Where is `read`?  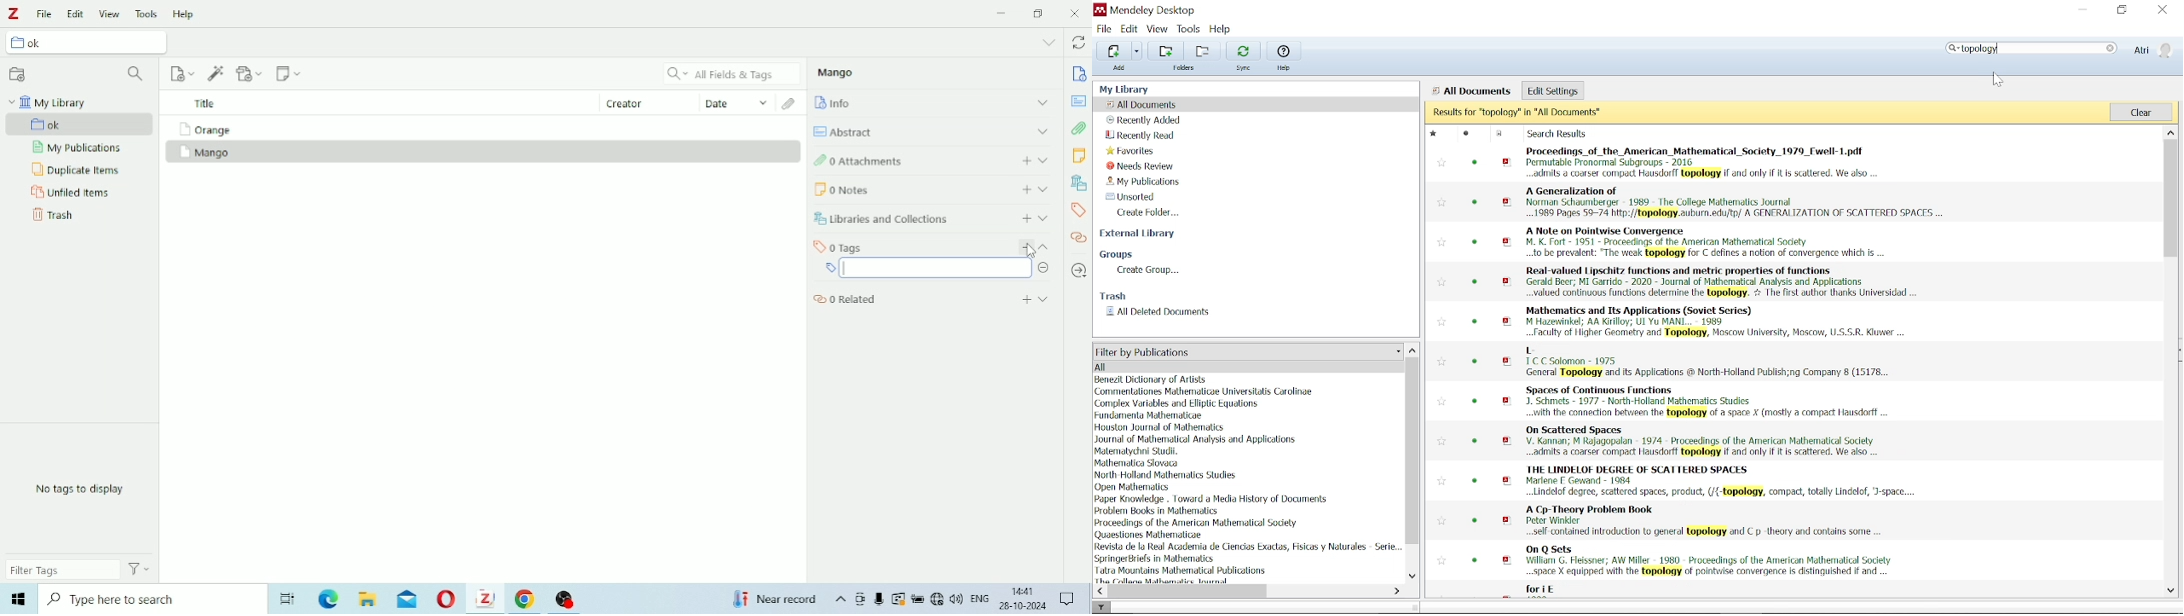 read is located at coordinates (1477, 400).